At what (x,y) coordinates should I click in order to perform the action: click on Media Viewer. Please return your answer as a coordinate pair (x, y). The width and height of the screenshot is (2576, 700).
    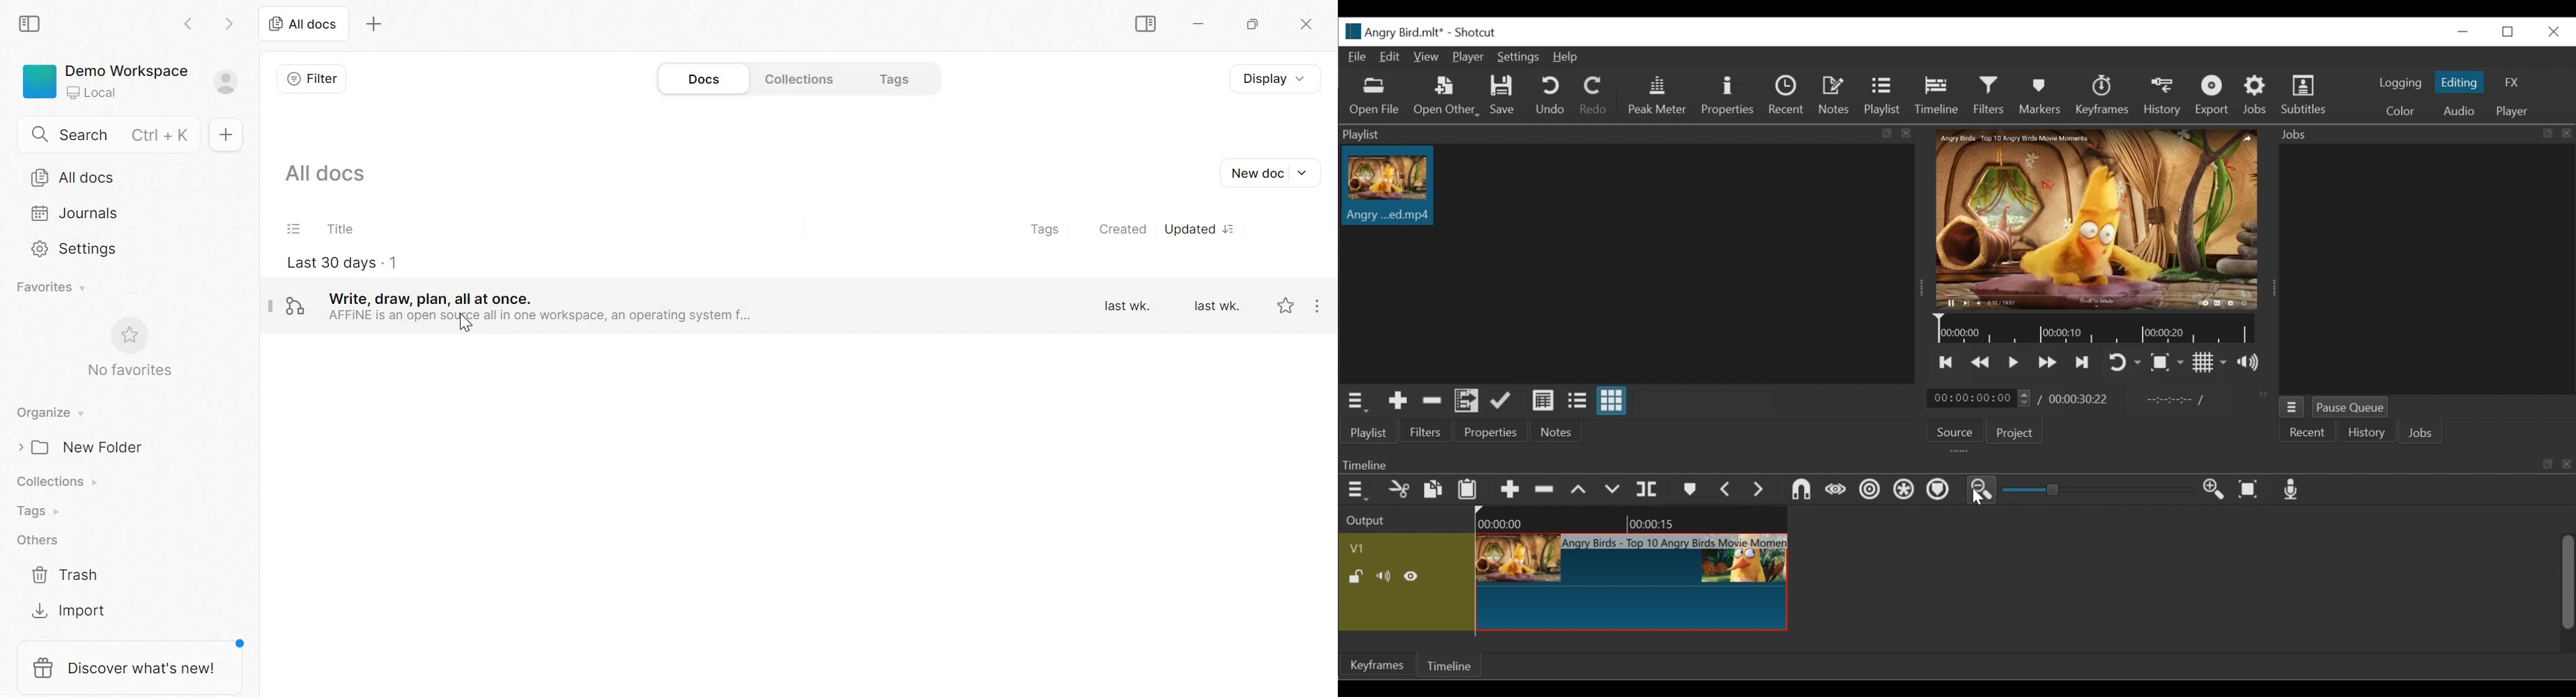
    Looking at the image, I should click on (2094, 219).